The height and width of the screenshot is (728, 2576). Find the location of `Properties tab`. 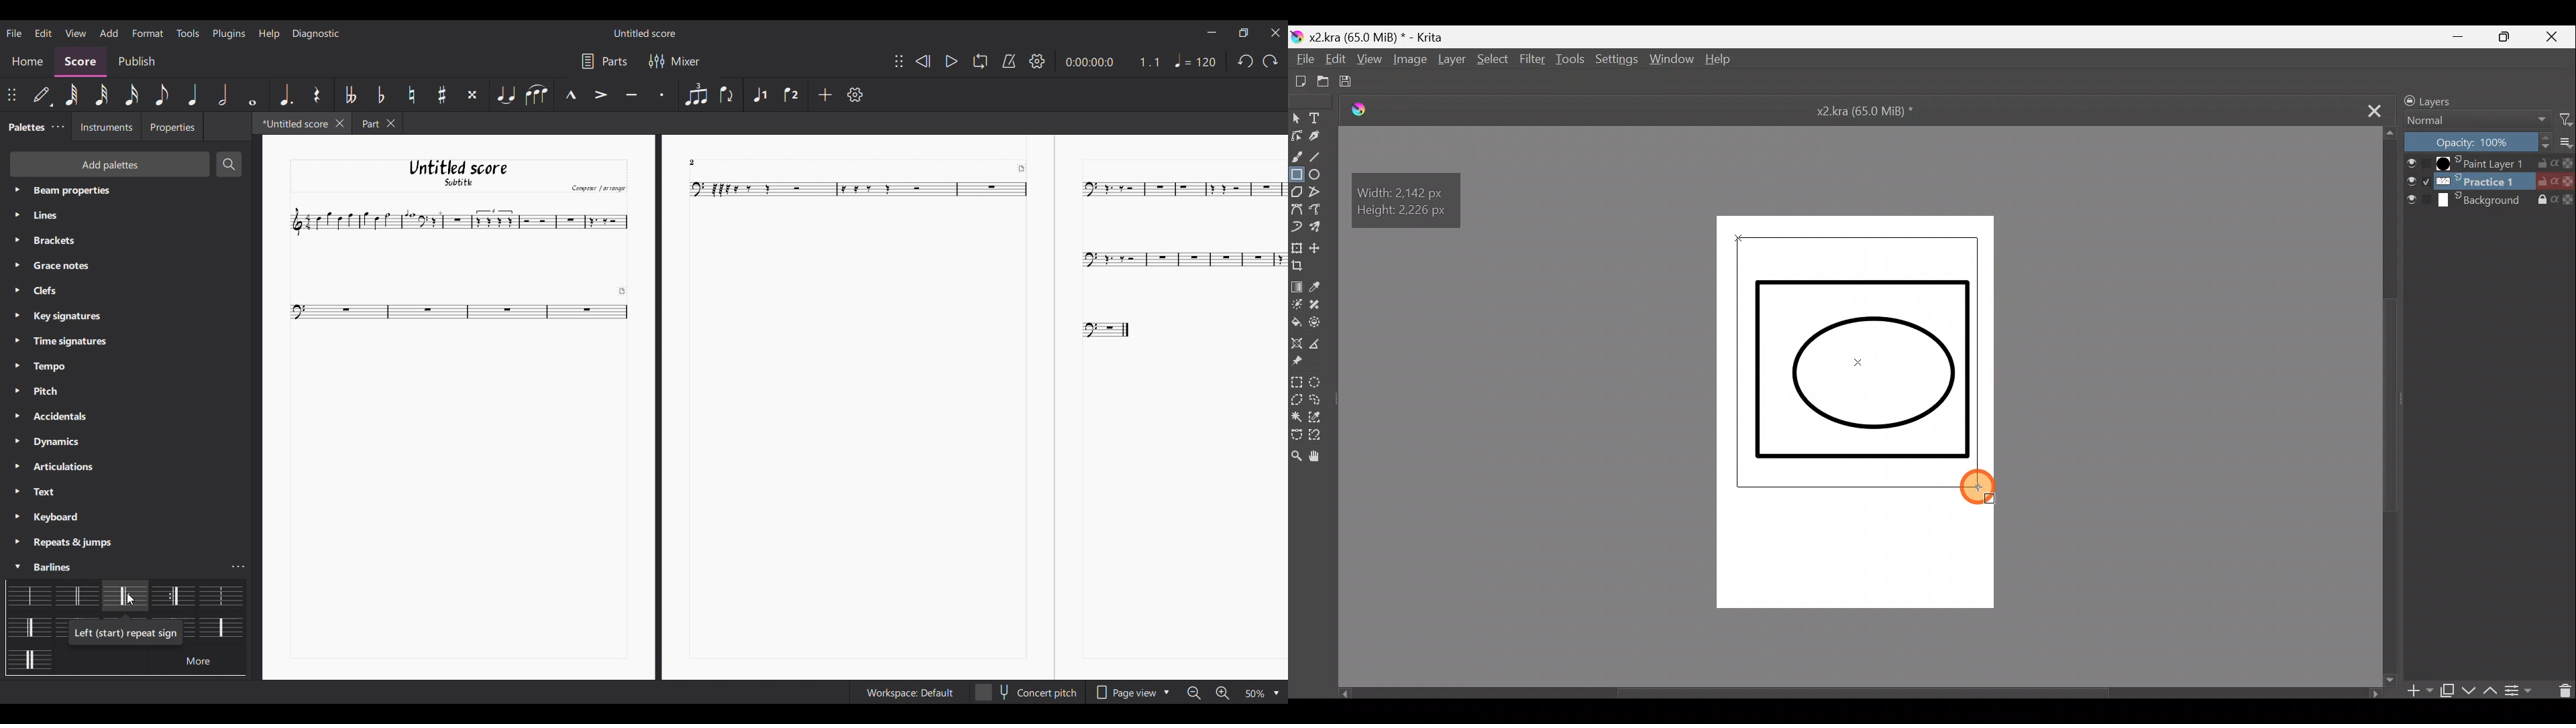

Properties tab is located at coordinates (172, 127).